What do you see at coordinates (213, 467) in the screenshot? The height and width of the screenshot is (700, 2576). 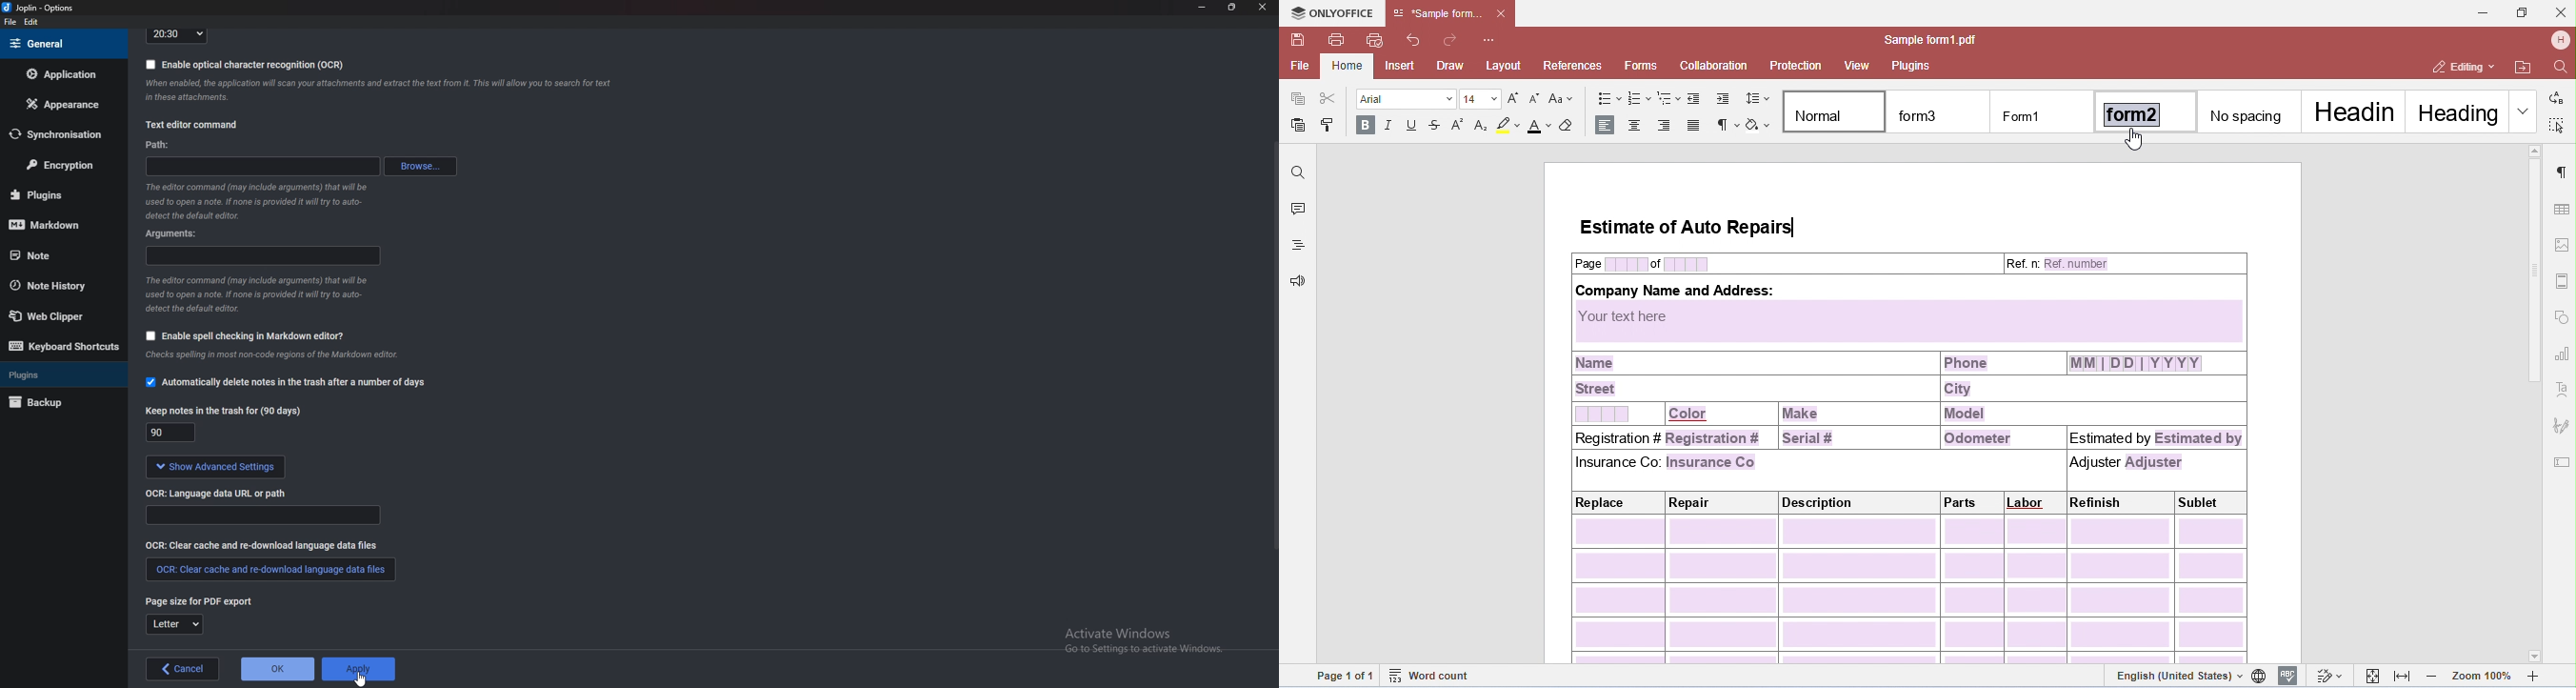 I see `show advanced settings` at bounding box center [213, 467].